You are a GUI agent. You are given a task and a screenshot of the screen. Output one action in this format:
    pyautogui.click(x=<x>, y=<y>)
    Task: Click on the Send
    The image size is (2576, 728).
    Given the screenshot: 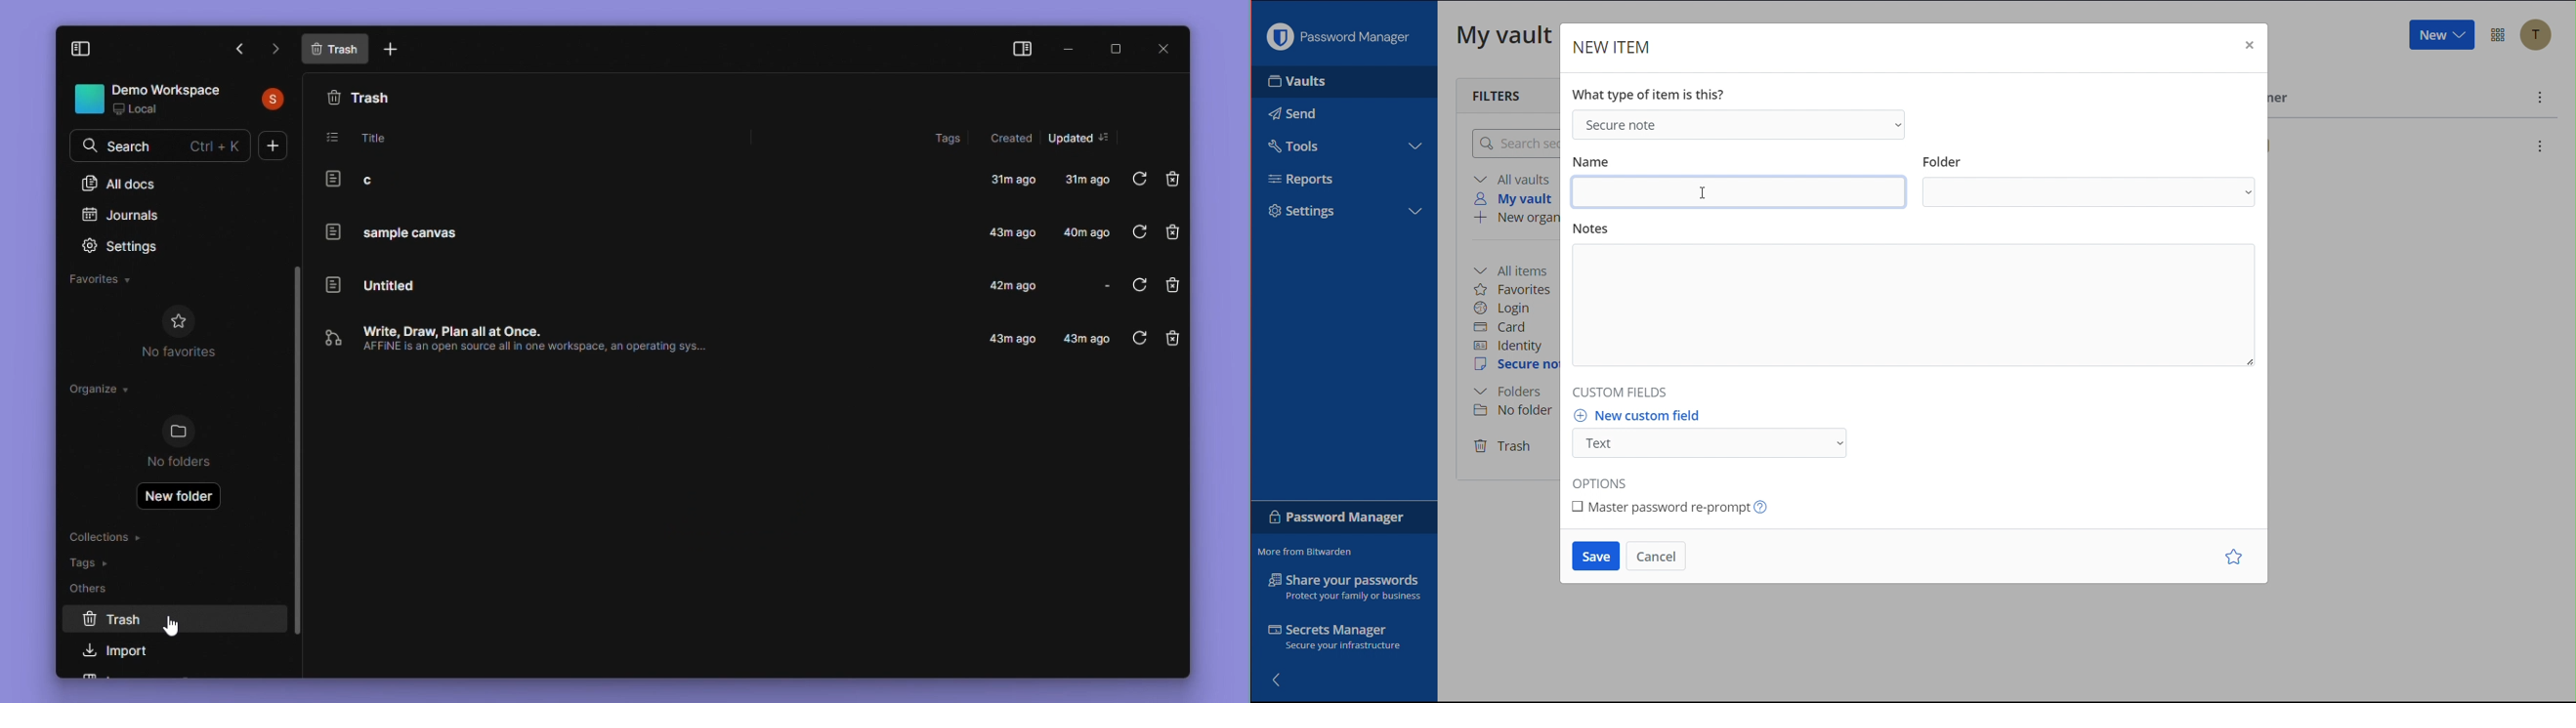 What is the action you would take?
    pyautogui.click(x=1289, y=110)
    